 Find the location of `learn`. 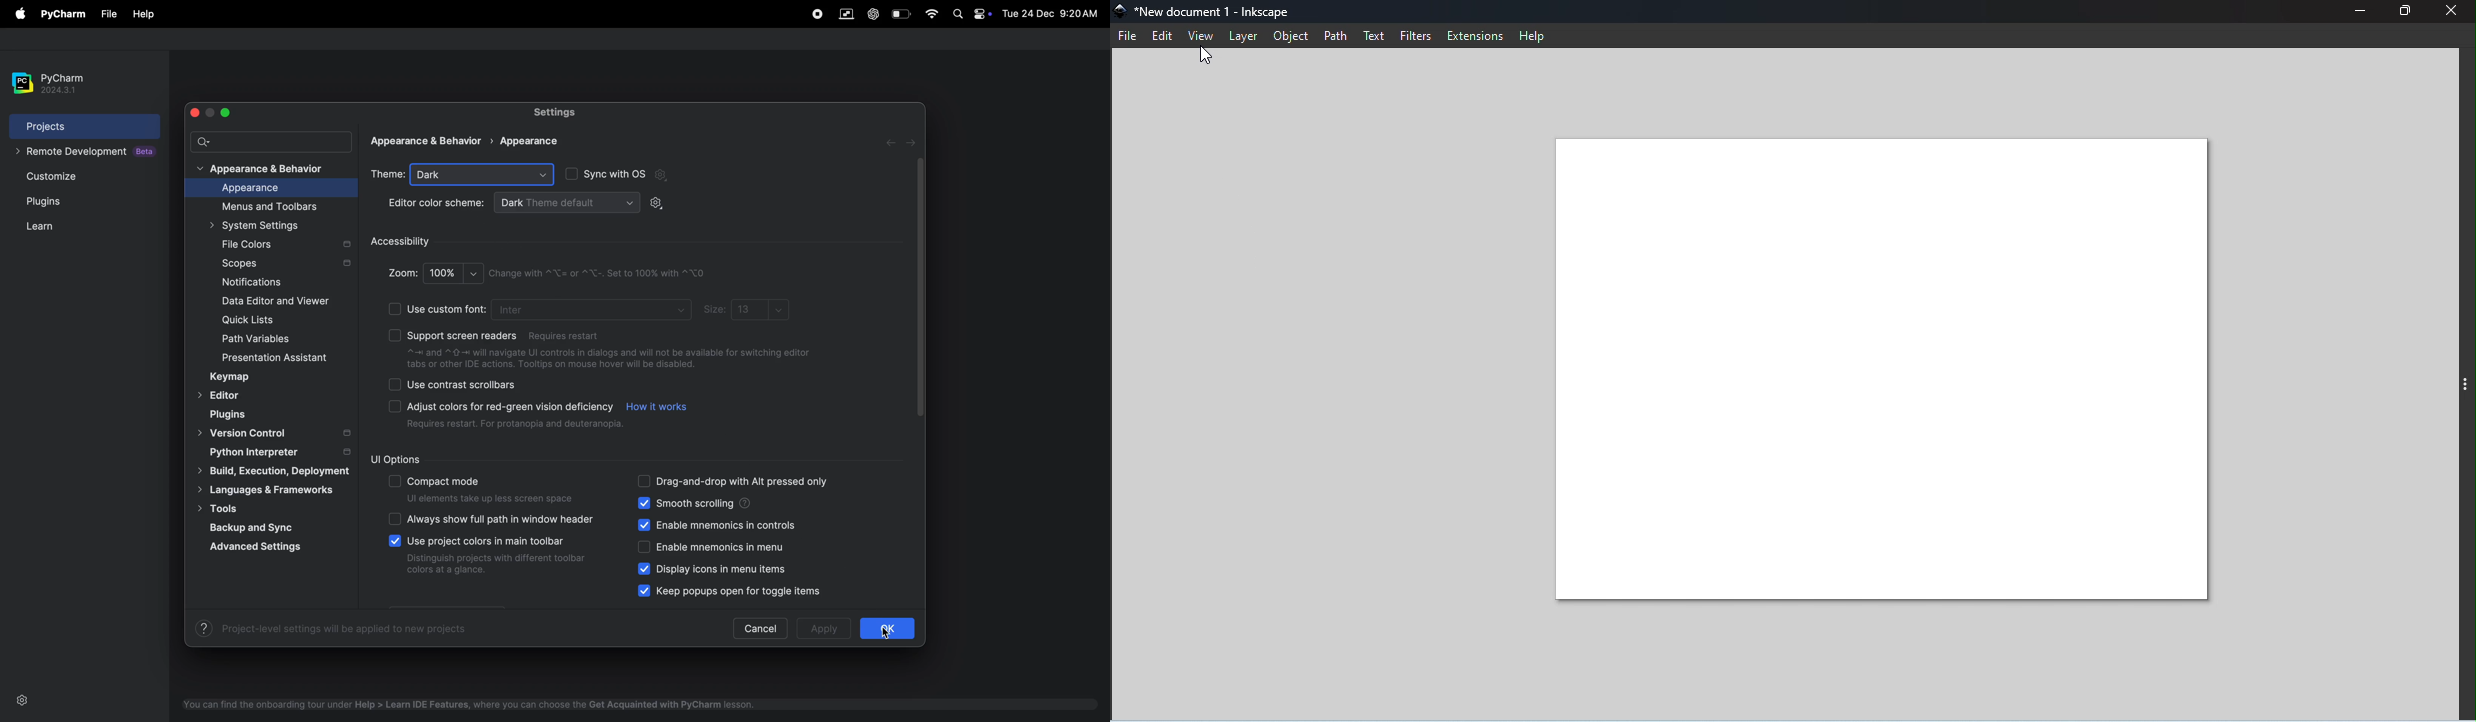

learn is located at coordinates (55, 226).